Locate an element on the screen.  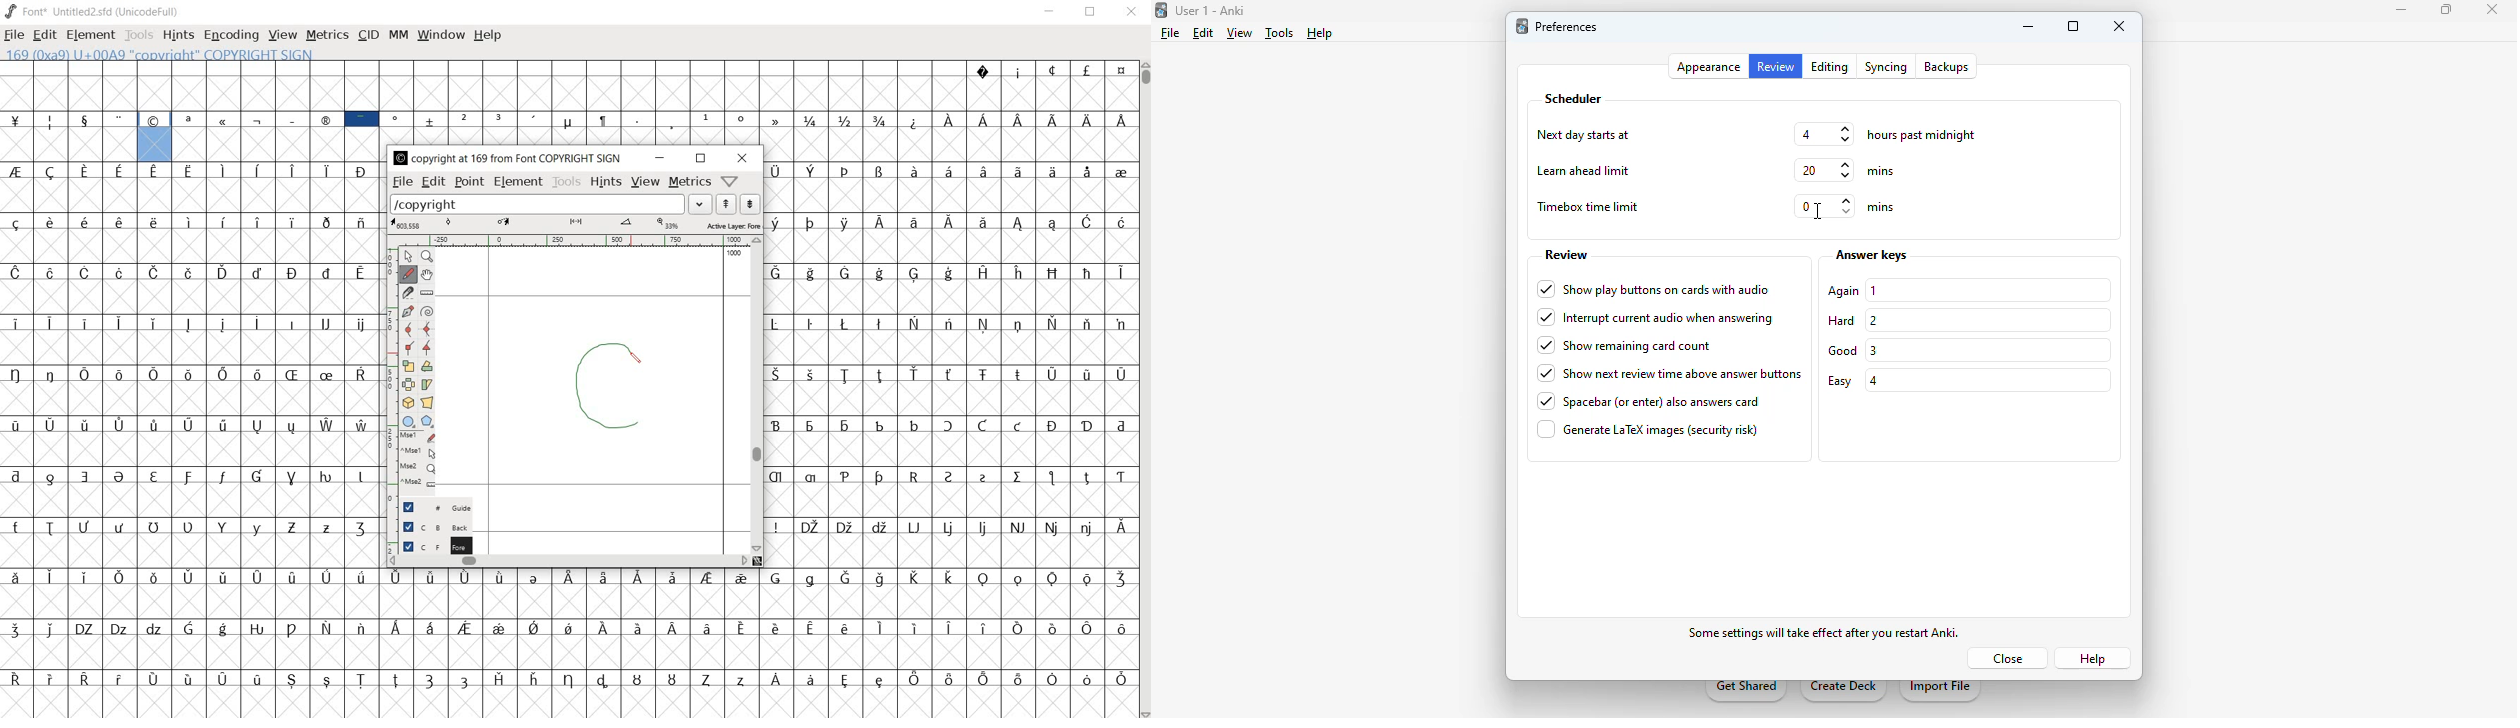
file is located at coordinates (1171, 33).